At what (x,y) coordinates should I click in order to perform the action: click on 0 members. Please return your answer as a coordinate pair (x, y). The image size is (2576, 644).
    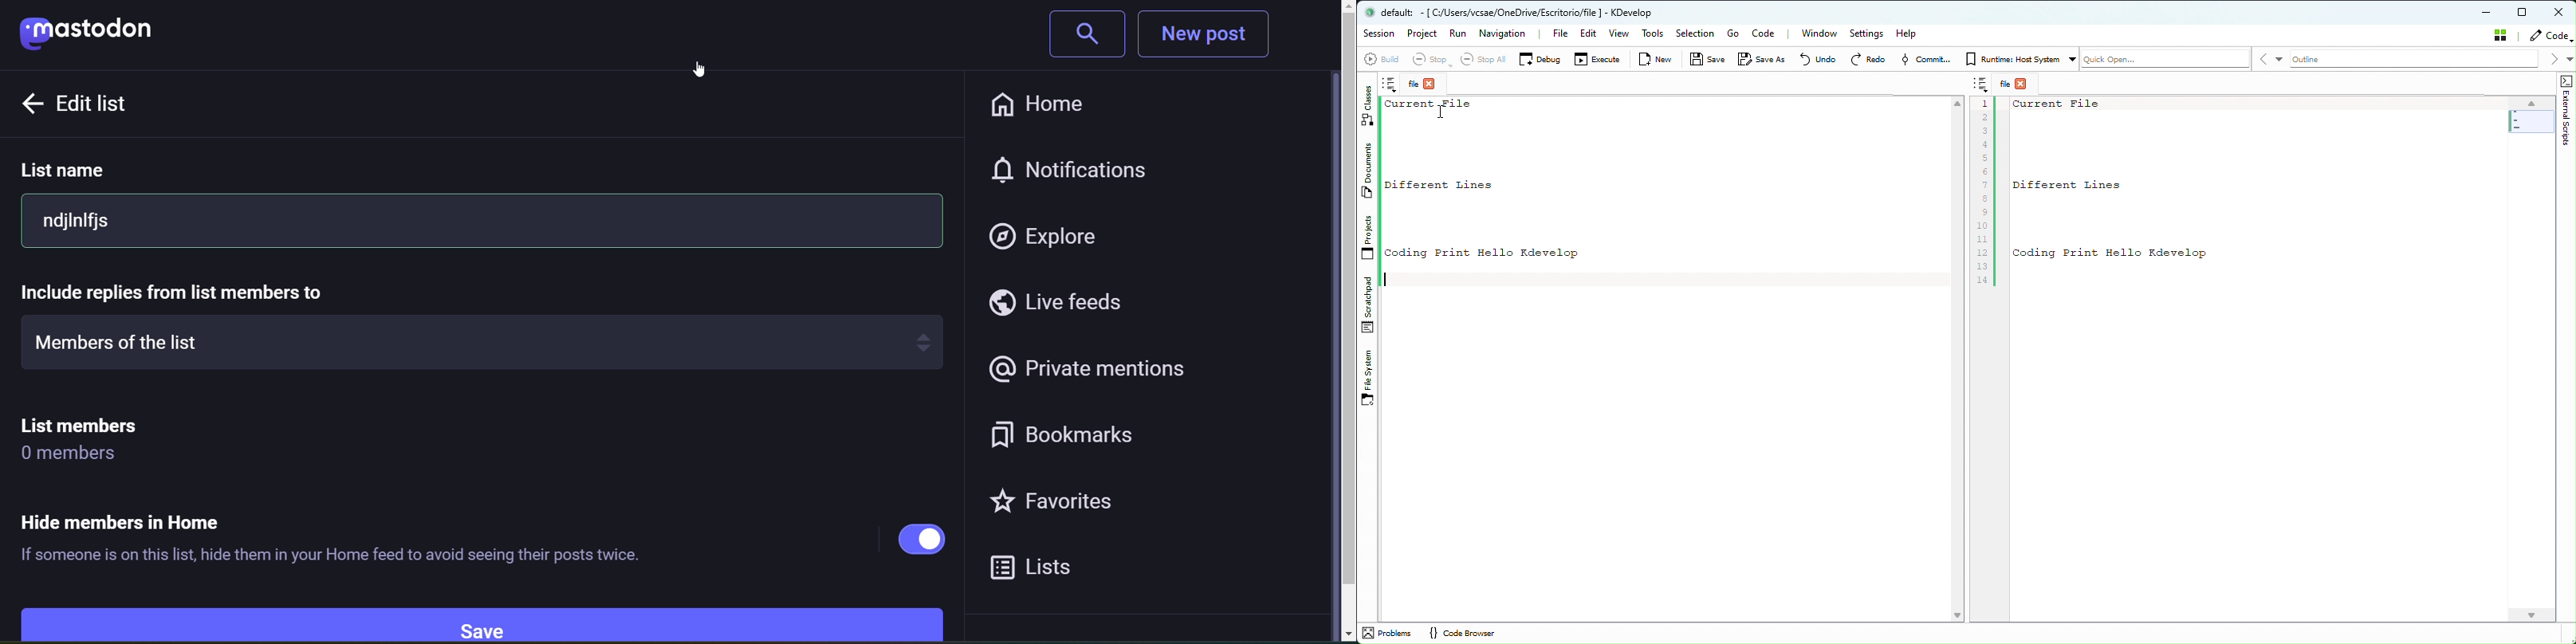
    Looking at the image, I should click on (78, 457).